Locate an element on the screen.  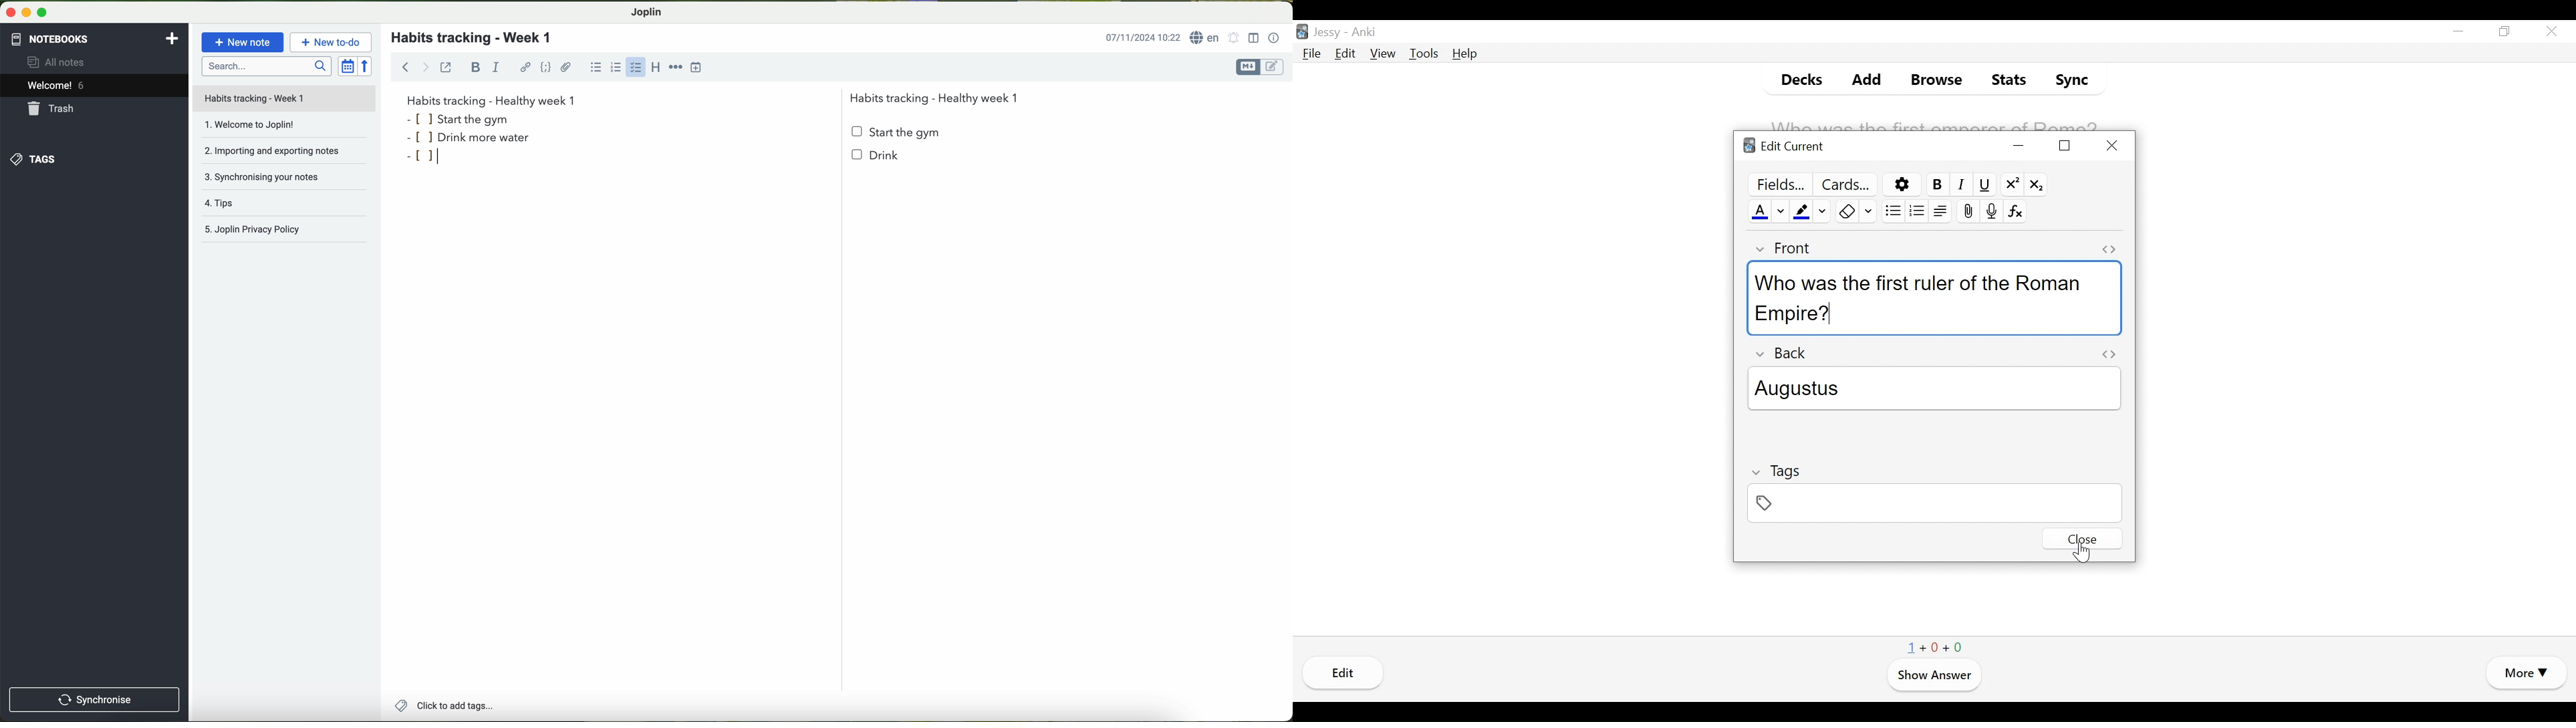
toggle external editing is located at coordinates (446, 67).